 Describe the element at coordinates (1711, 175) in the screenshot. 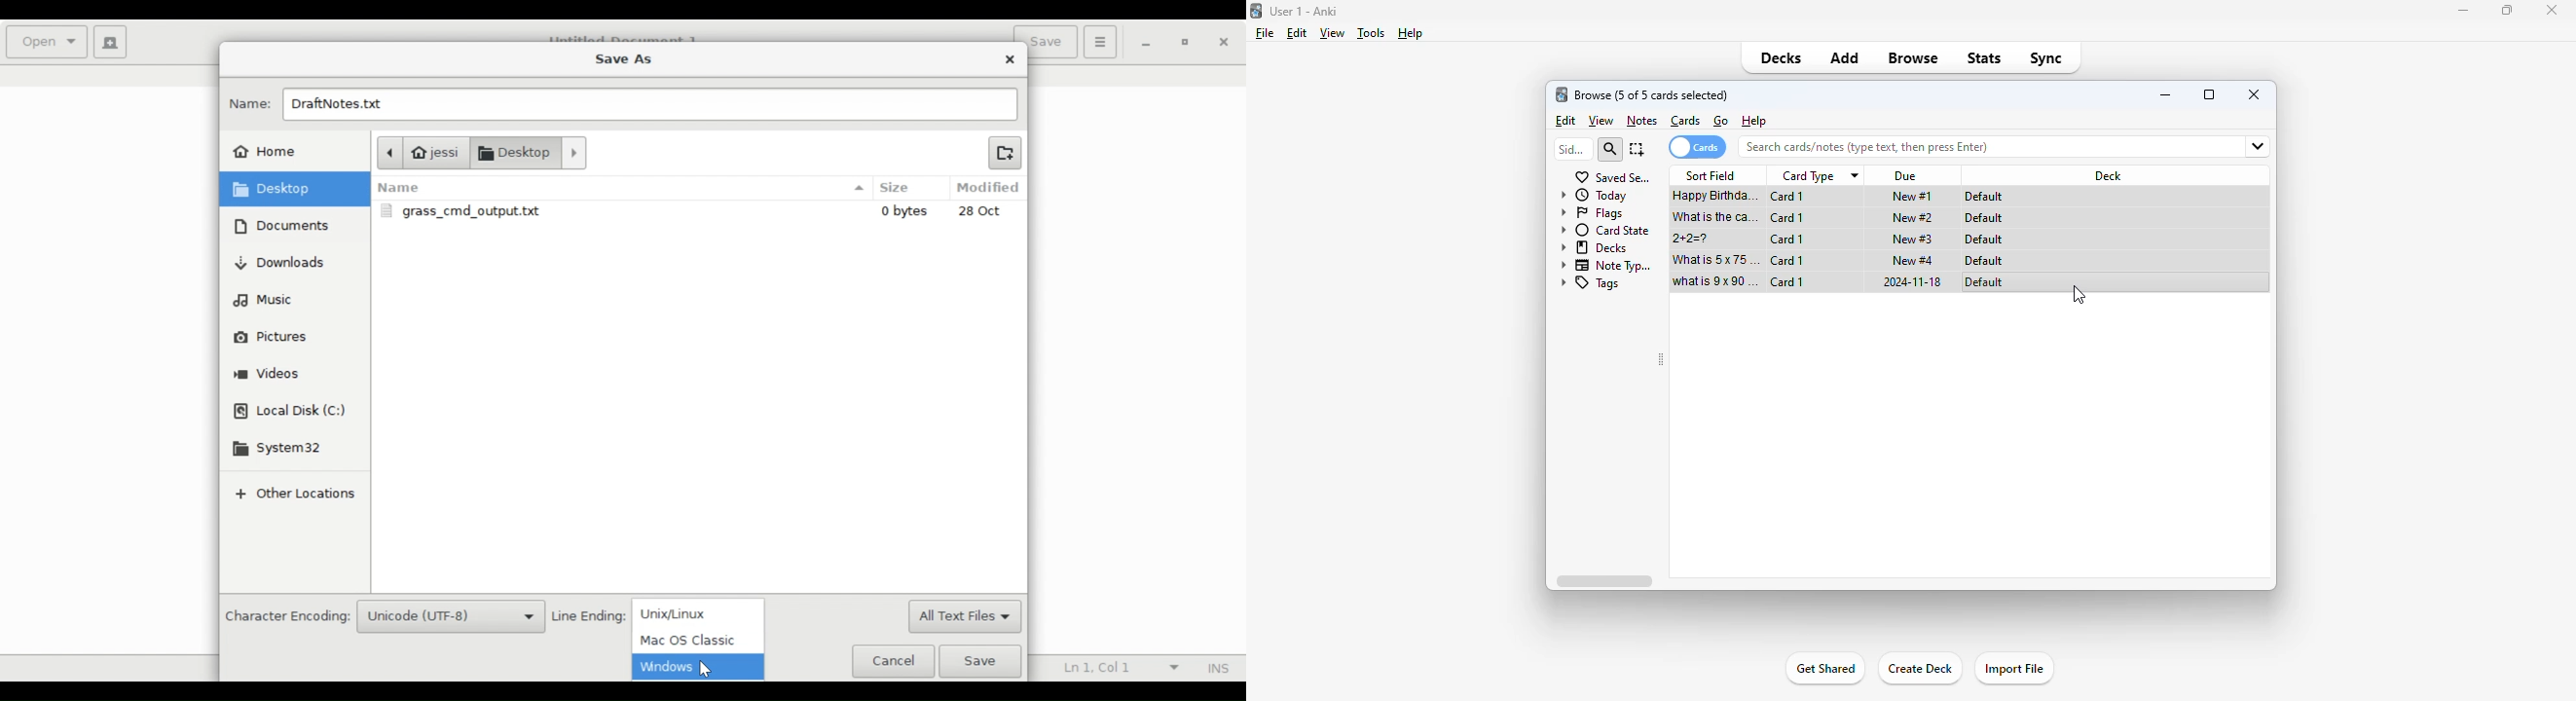

I see `sort field` at that location.